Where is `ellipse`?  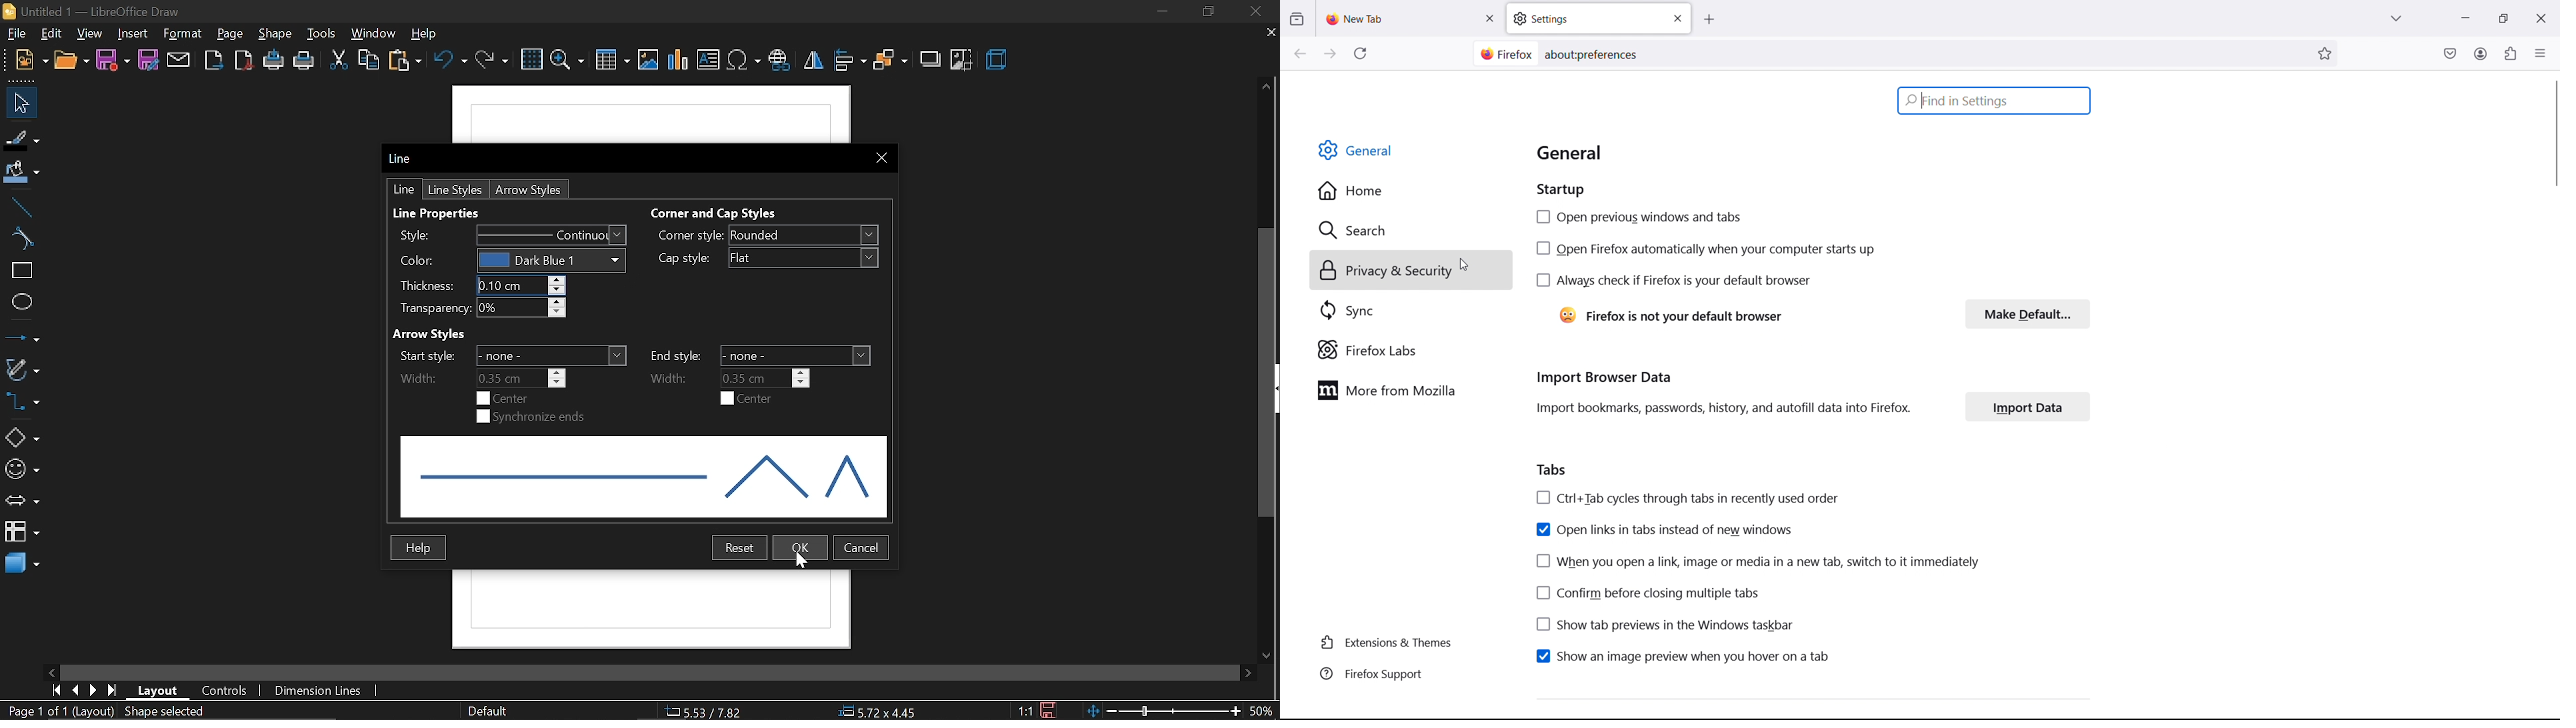 ellipse is located at coordinates (22, 305).